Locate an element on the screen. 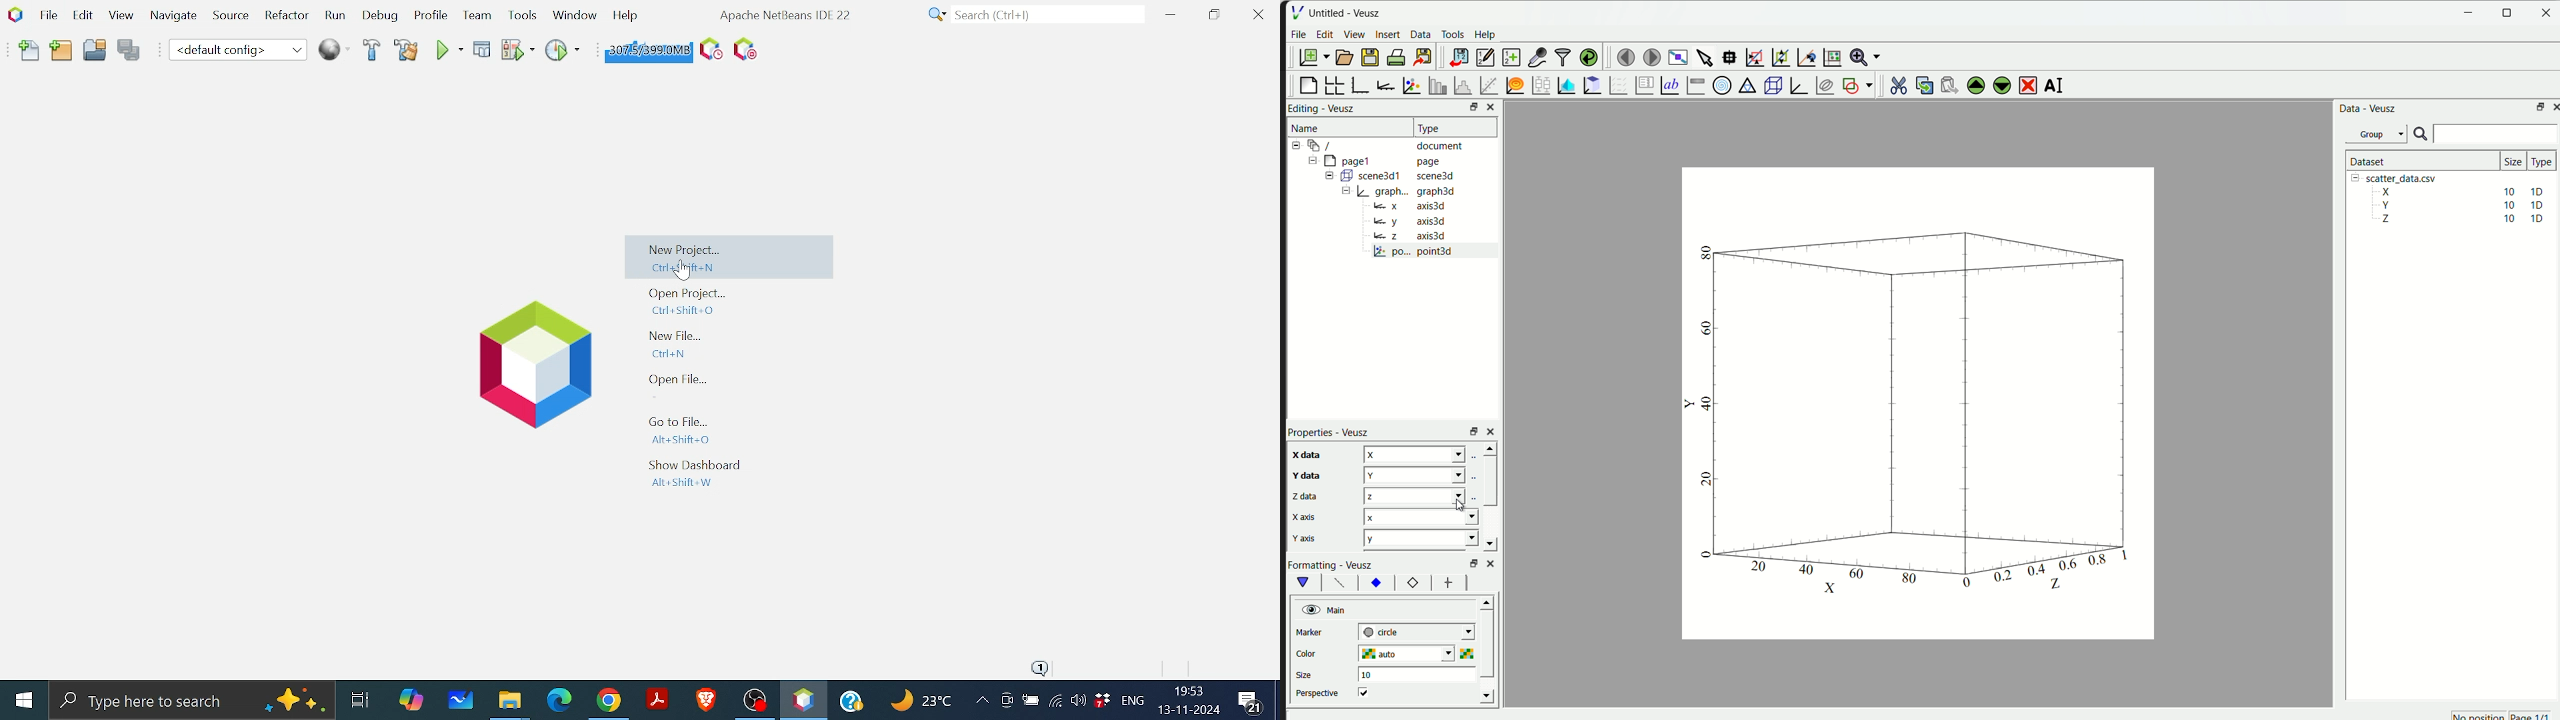 The image size is (2576, 728). move to the next page is located at coordinates (1649, 56).